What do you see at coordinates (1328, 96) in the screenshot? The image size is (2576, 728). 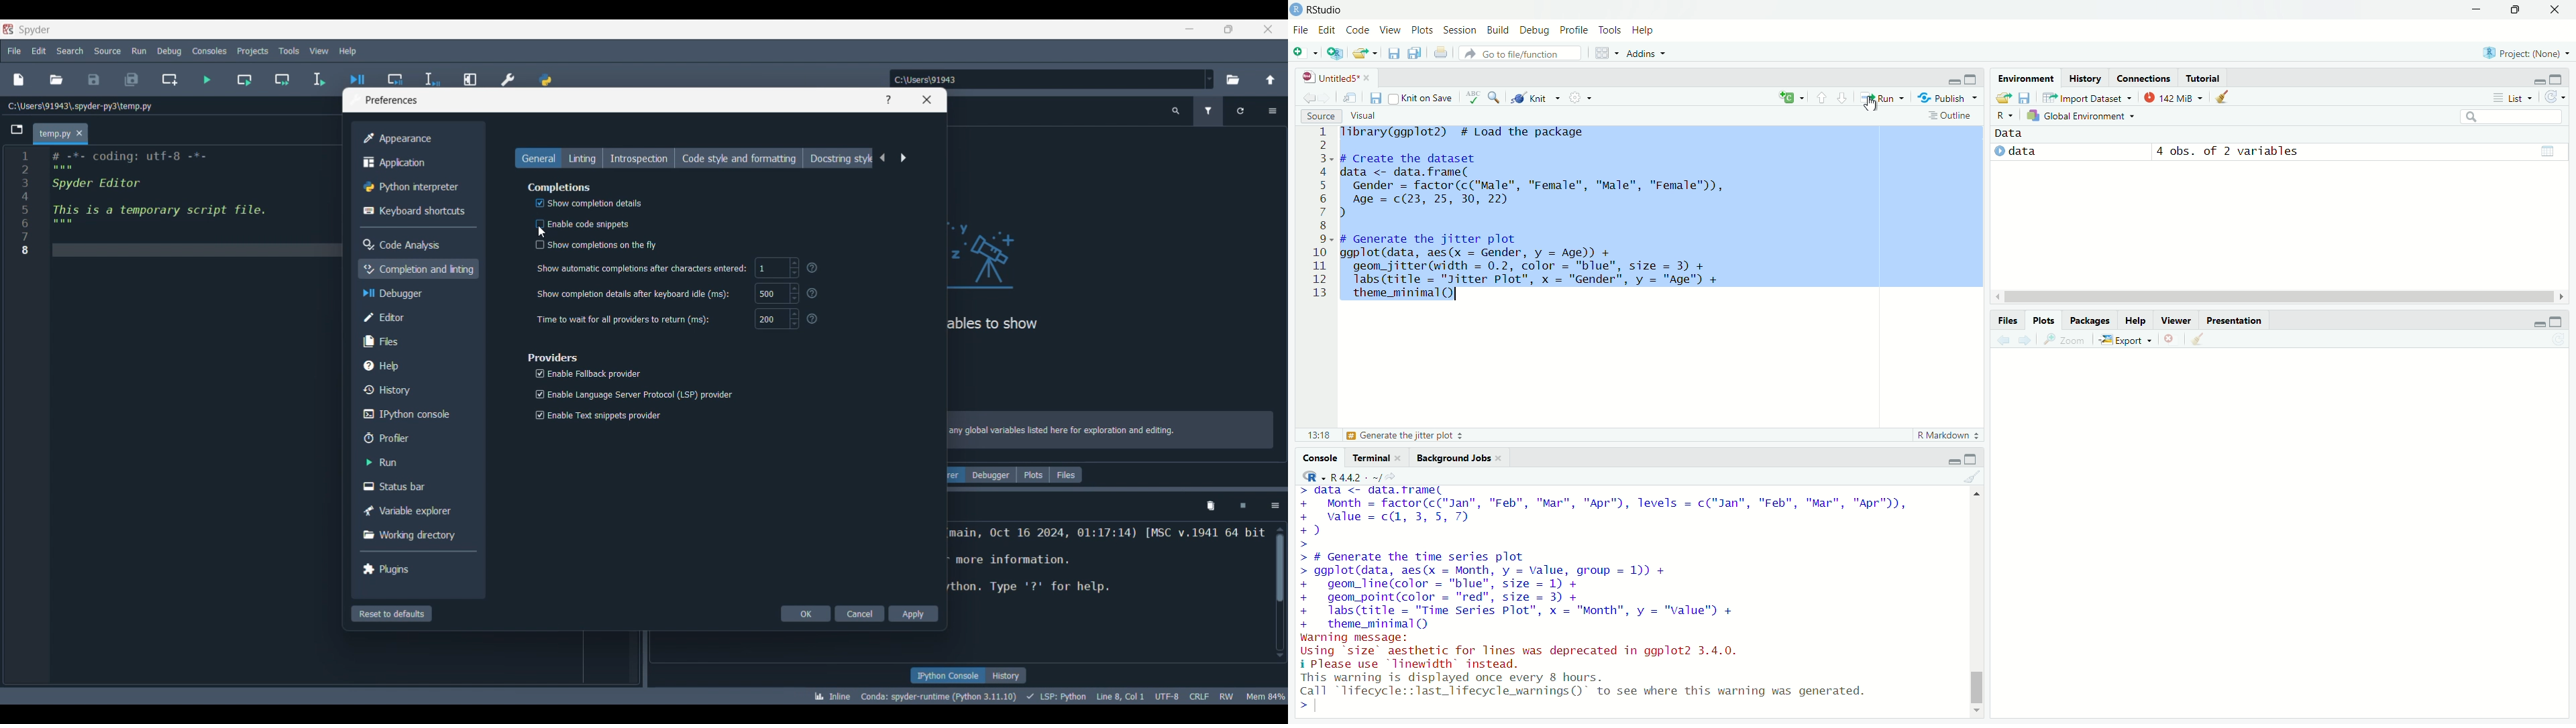 I see `go forward to next source location` at bounding box center [1328, 96].